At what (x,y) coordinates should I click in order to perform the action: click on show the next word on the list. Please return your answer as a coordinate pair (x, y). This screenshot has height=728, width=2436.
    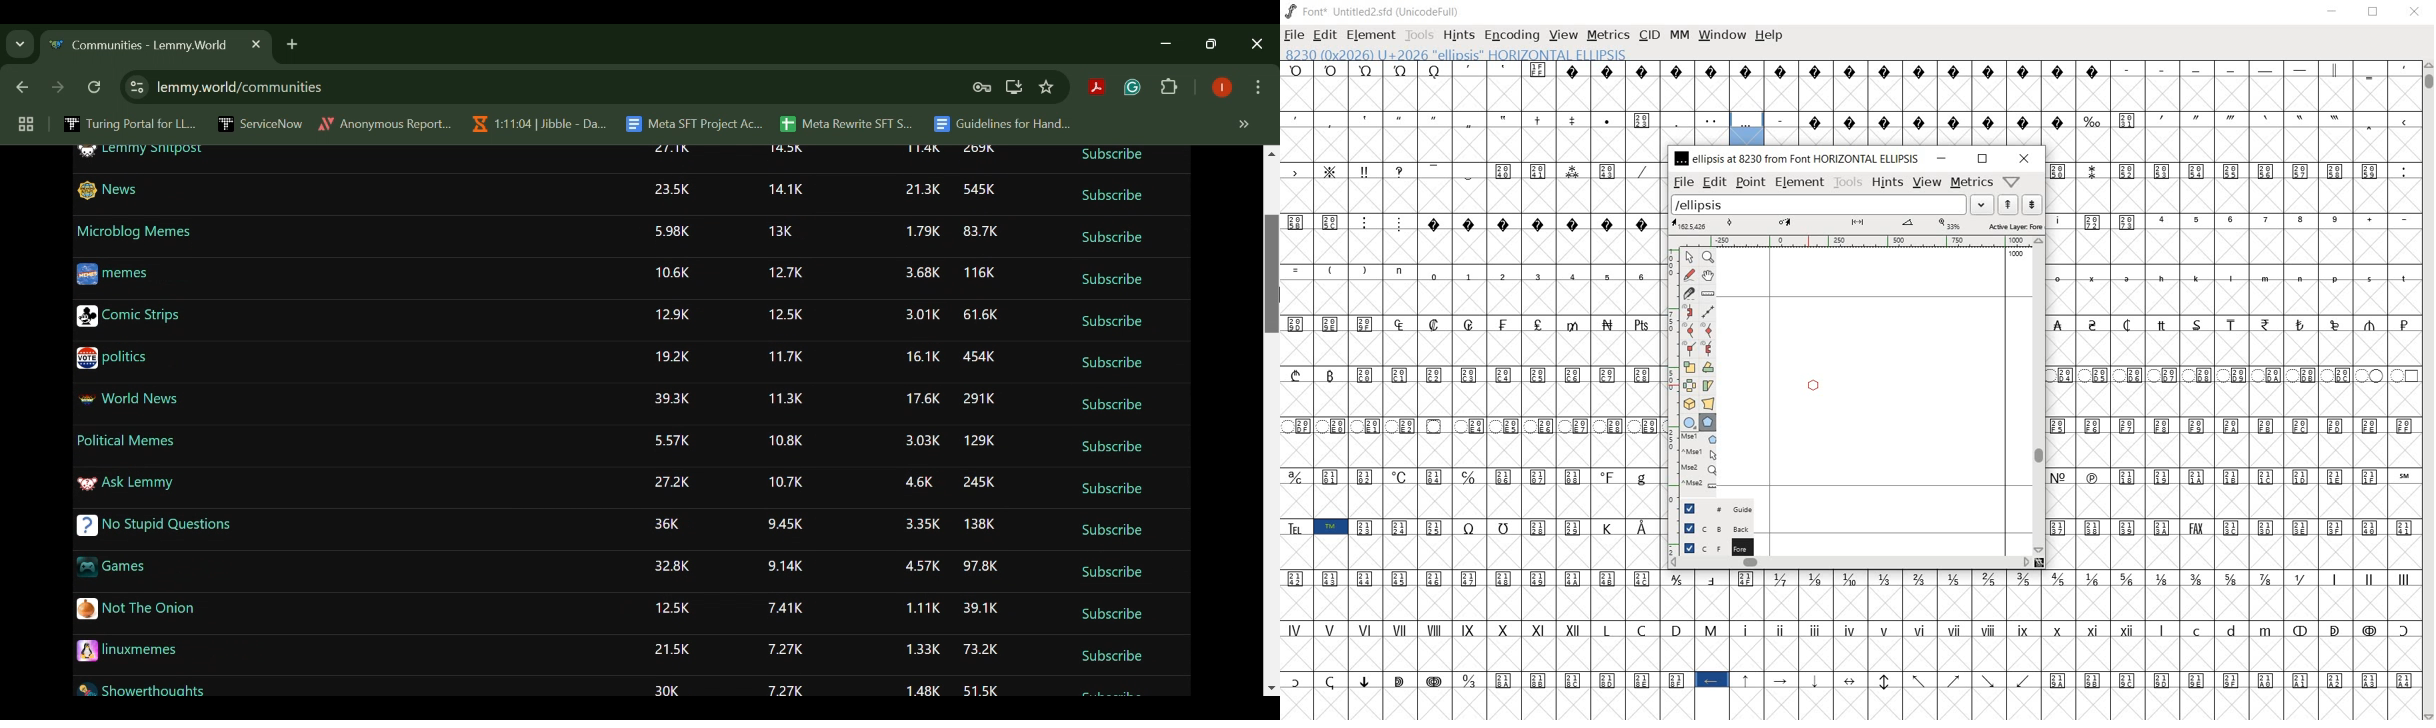
    Looking at the image, I should click on (2008, 204).